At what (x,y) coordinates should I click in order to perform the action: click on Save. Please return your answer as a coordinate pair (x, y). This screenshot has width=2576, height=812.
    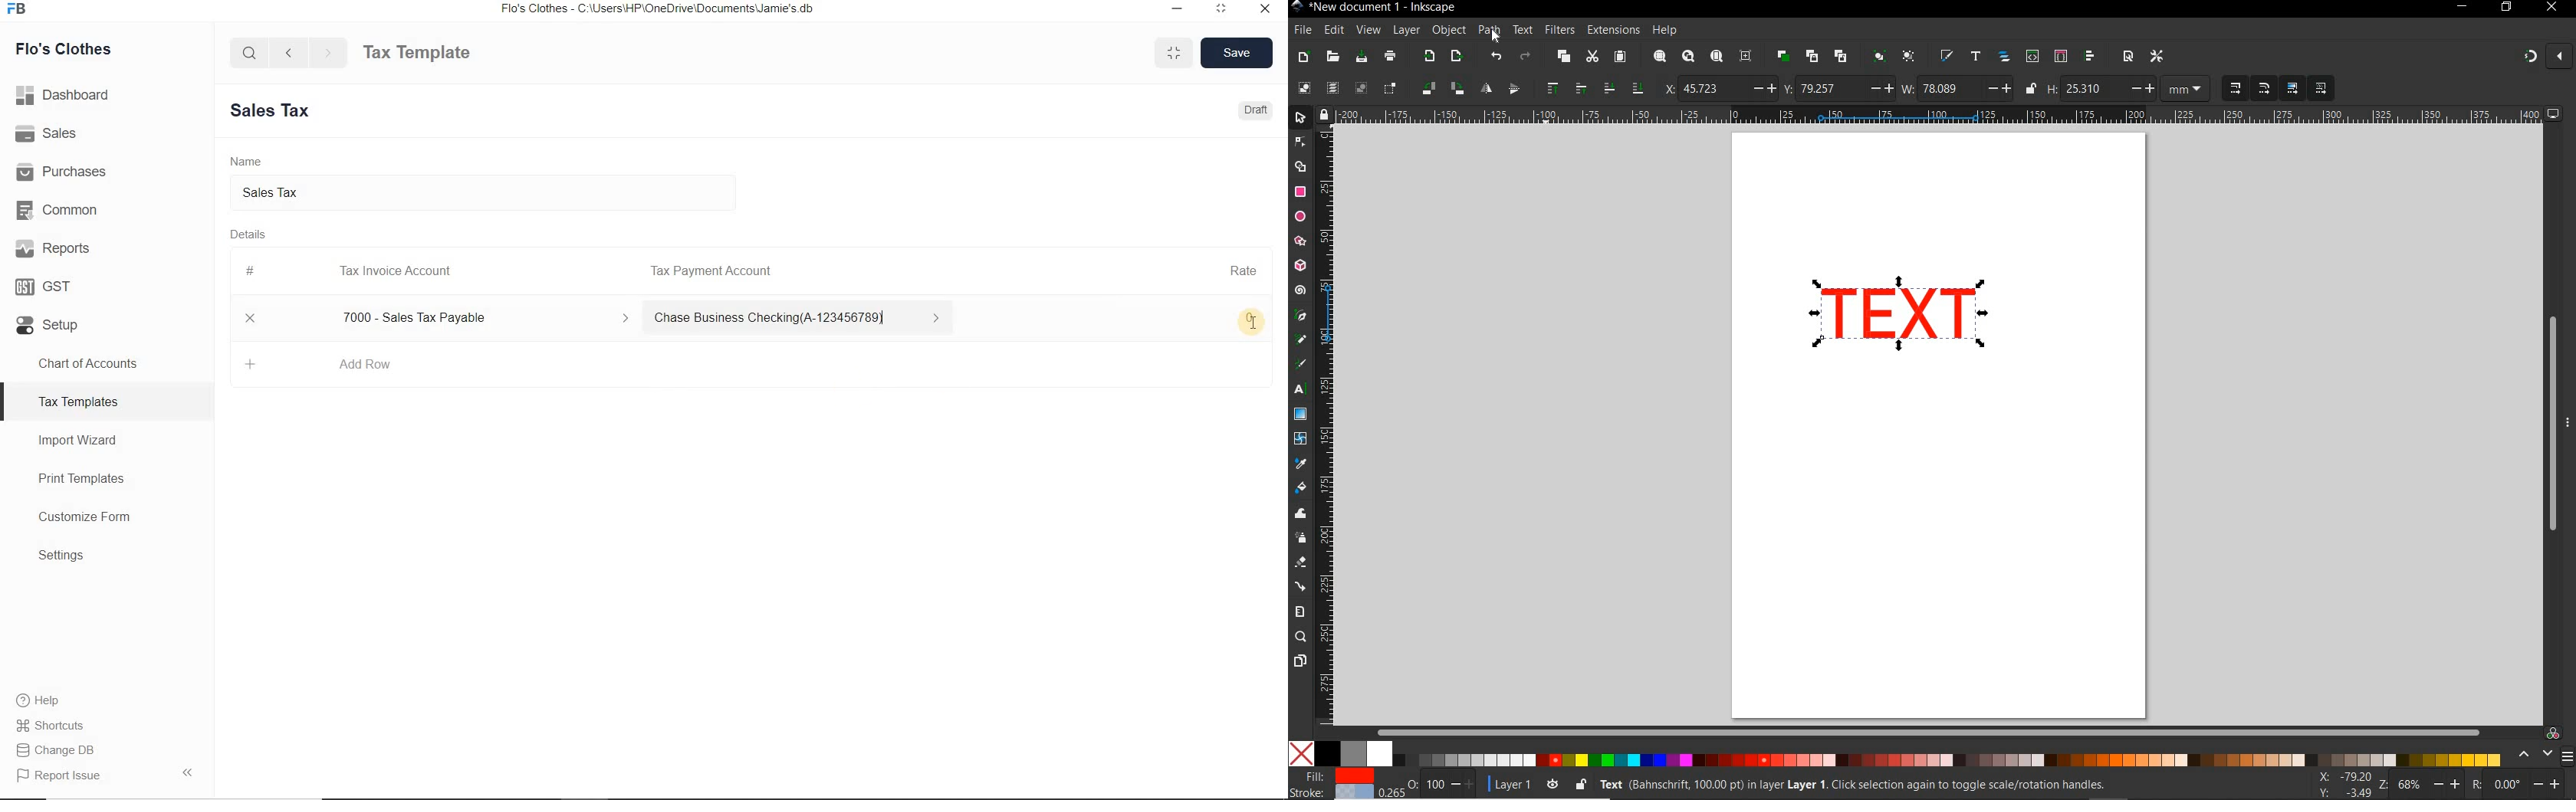
    Looking at the image, I should click on (1237, 52).